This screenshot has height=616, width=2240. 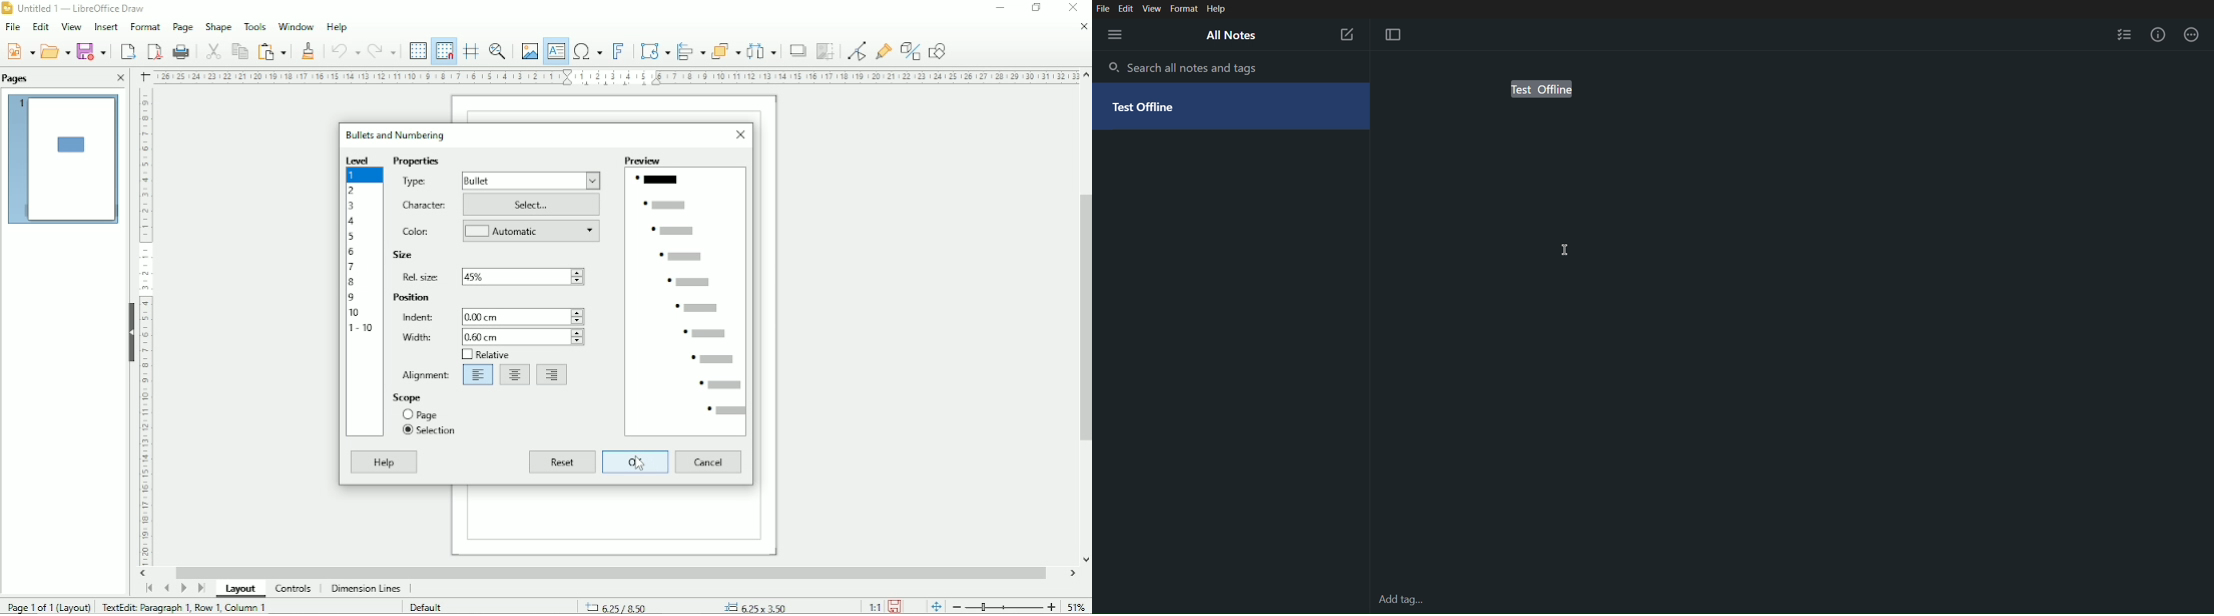 What do you see at coordinates (145, 329) in the screenshot?
I see `Horizontal scale` at bounding box center [145, 329].